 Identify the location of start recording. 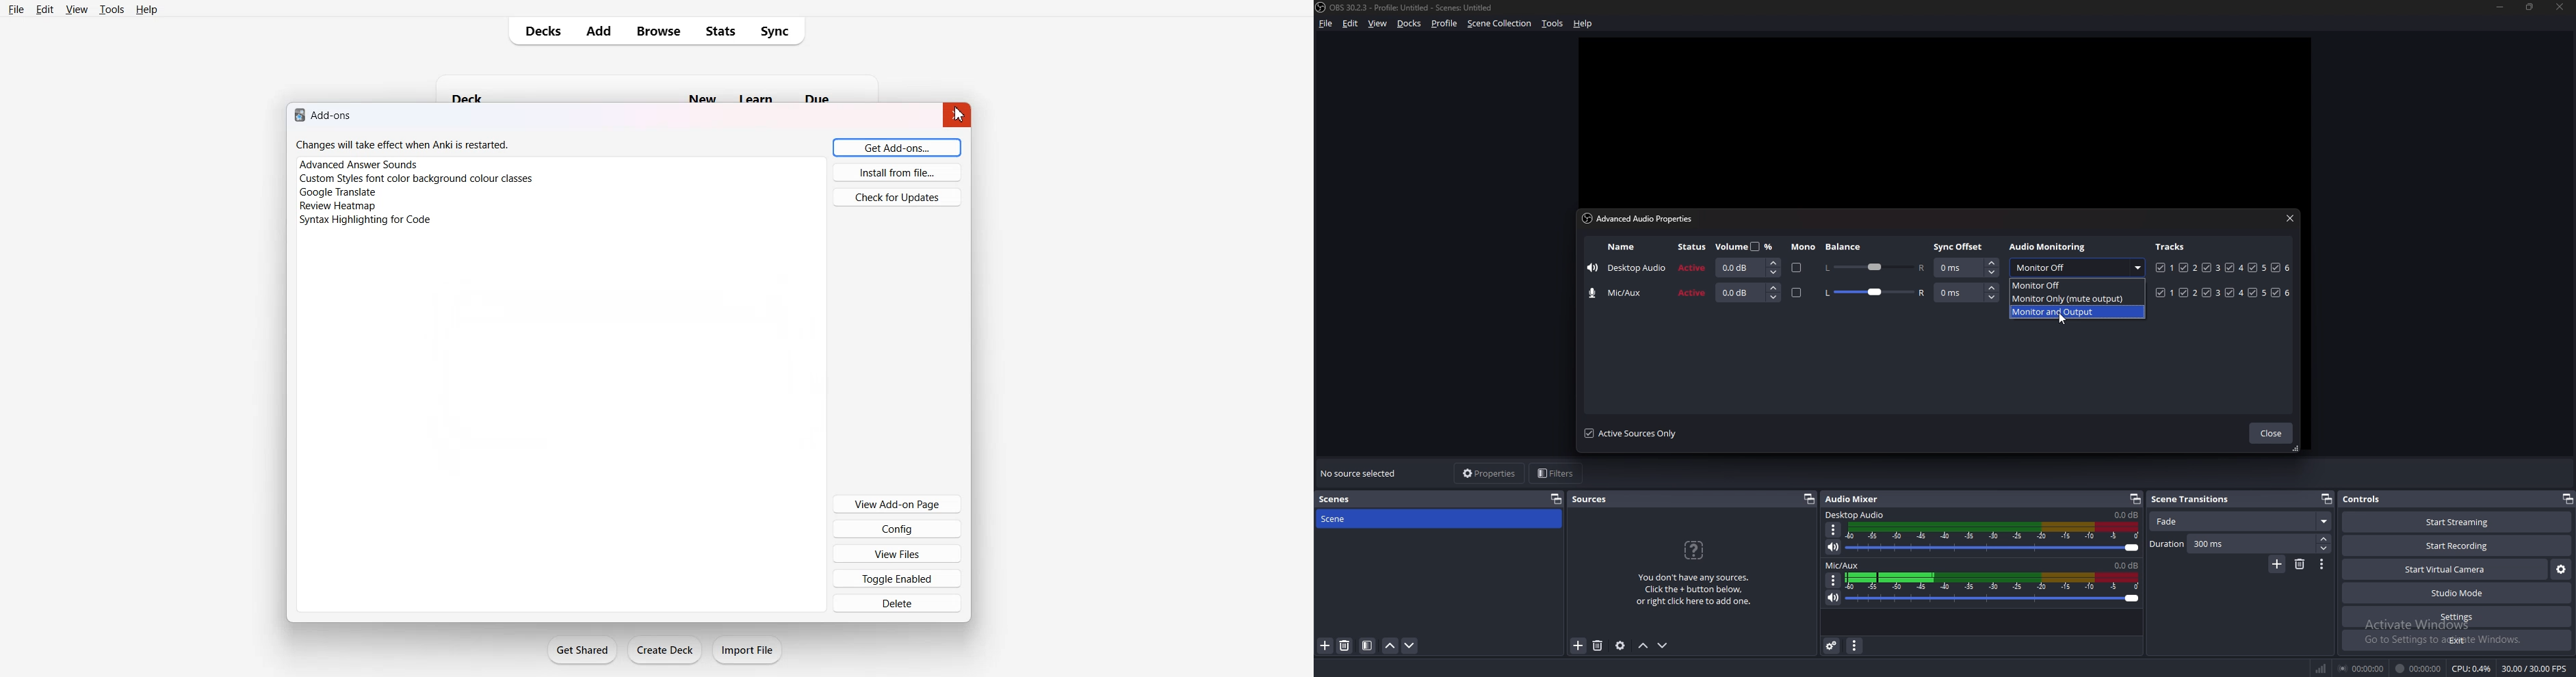
(2459, 546).